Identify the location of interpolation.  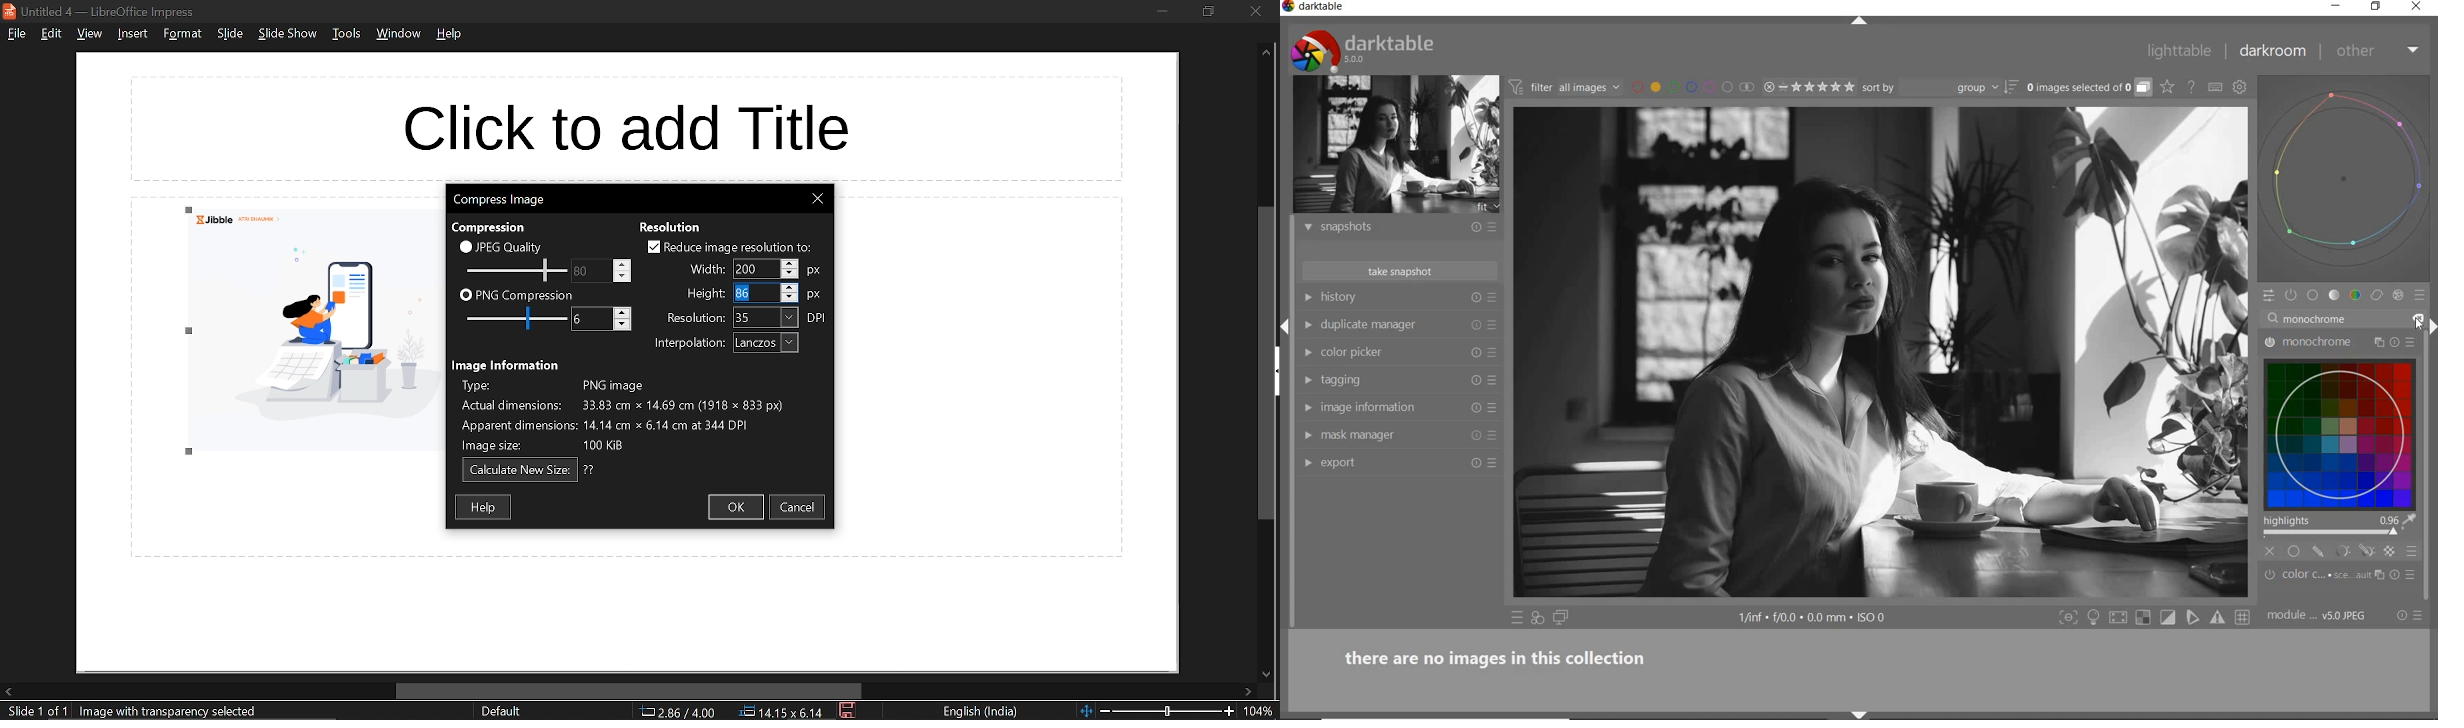
(685, 344).